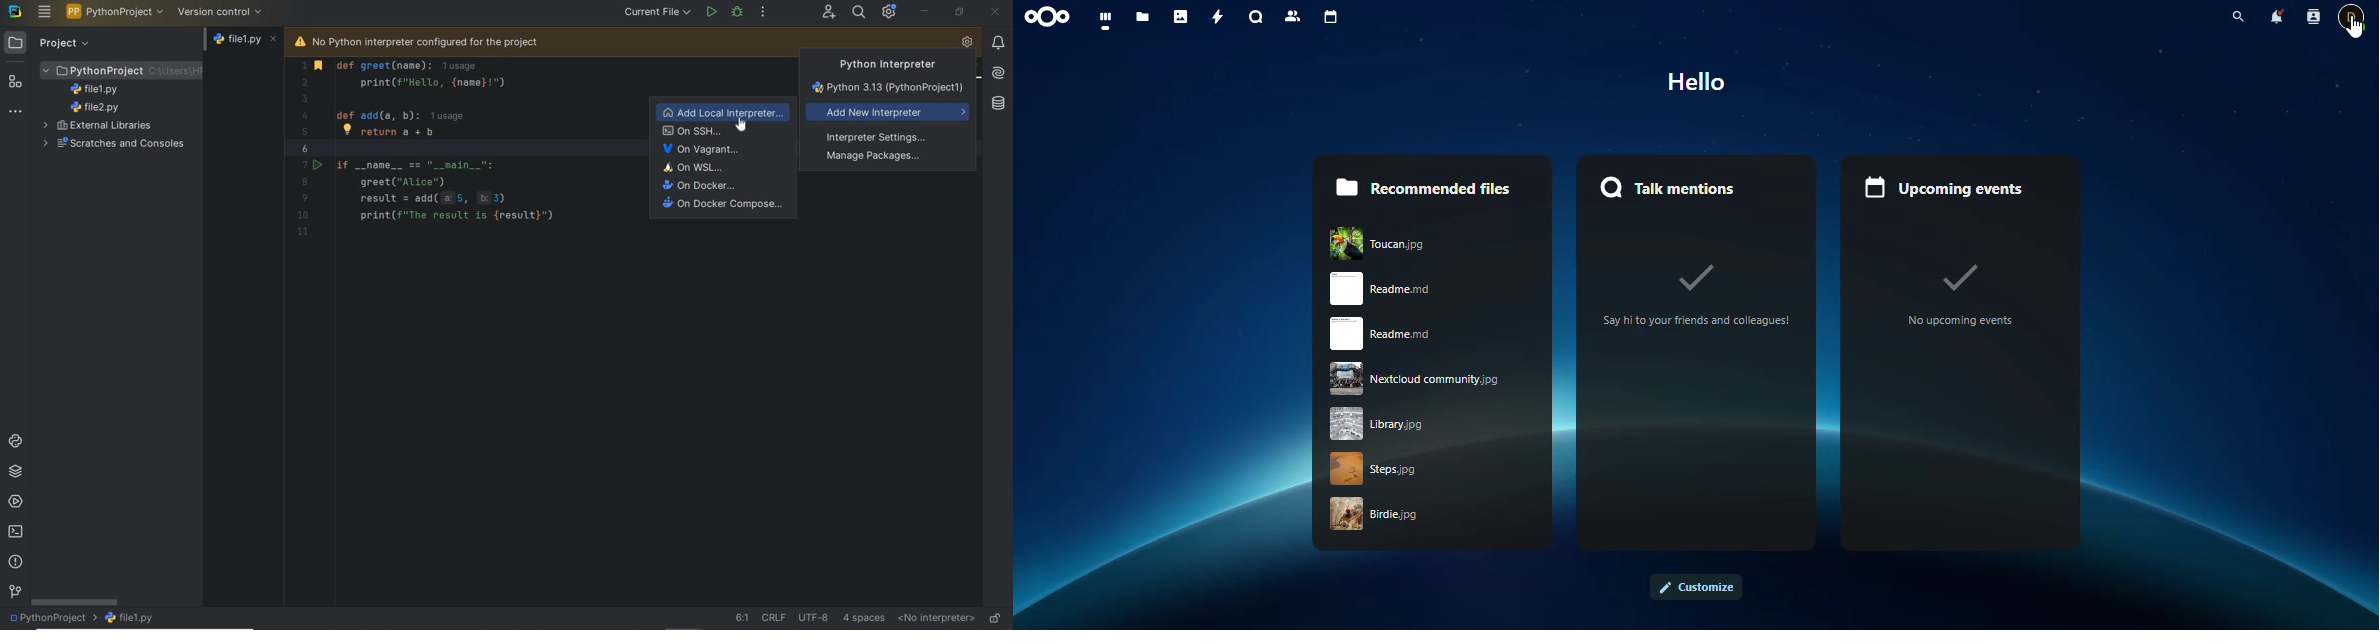 Image resolution: width=2380 pixels, height=644 pixels. What do you see at coordinates (1051, 17) in the screenshot?
I see `nextcloud` at bounding box center [1051, 17].